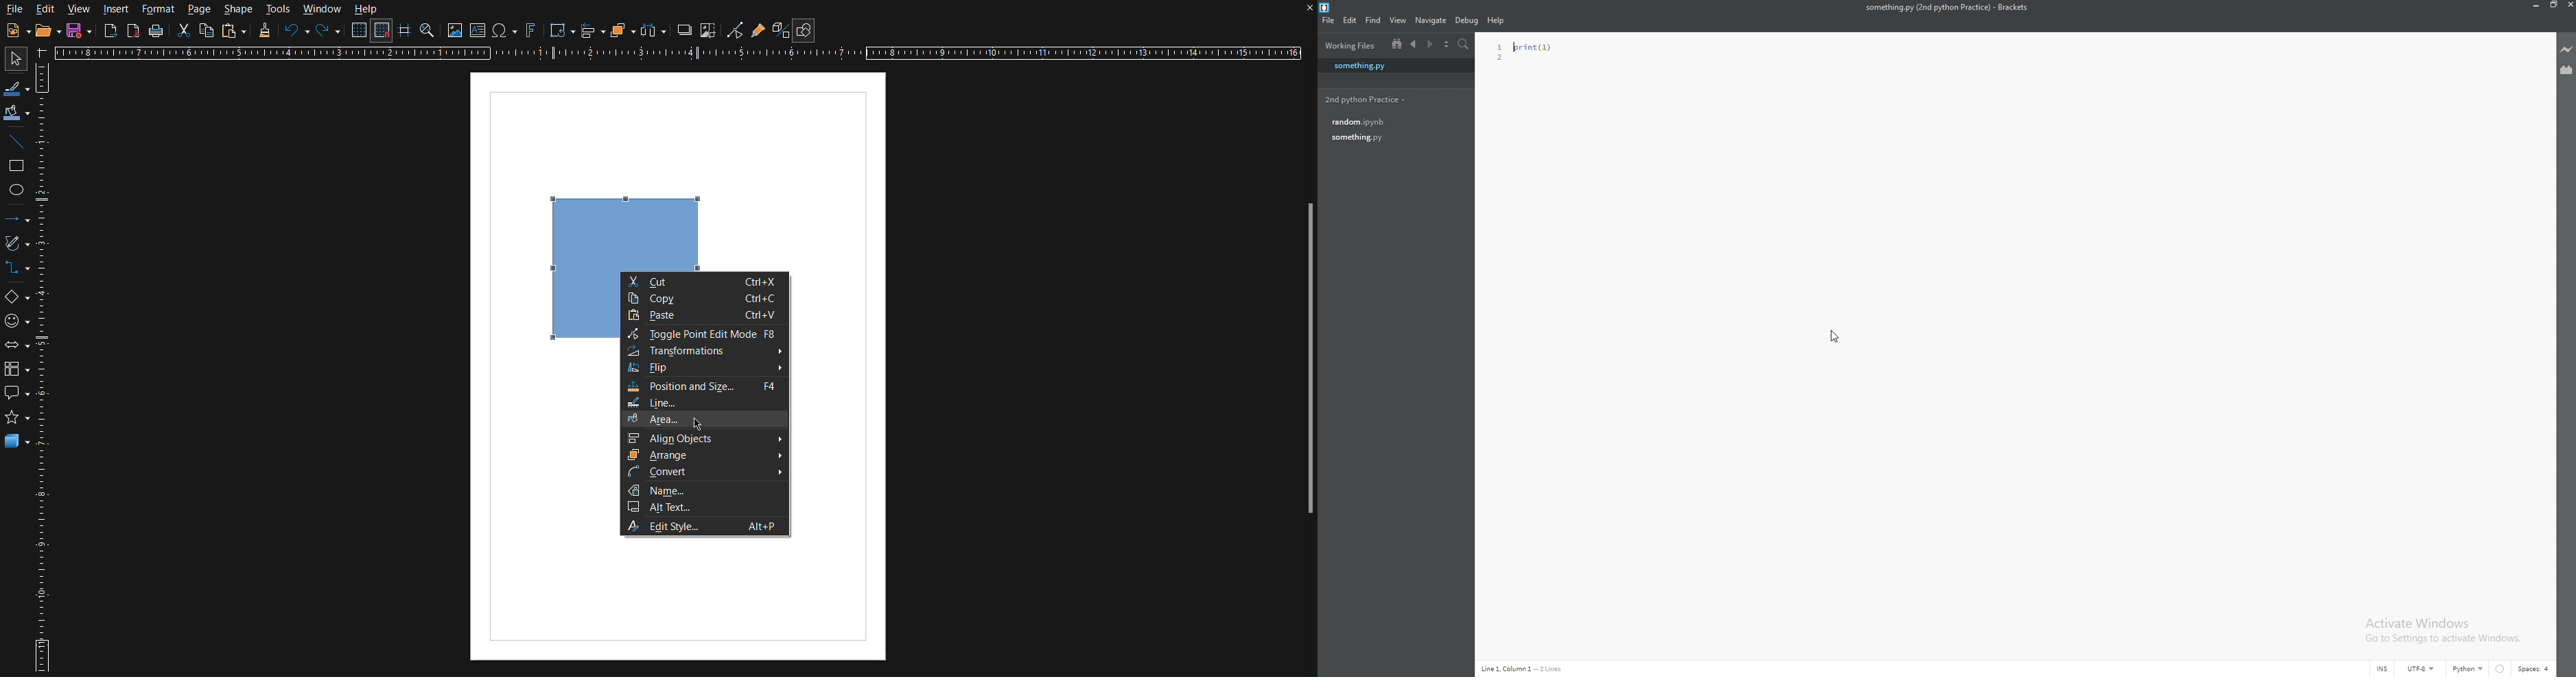 The image size is (2576, 700). What do you see at coordinates (705, 455) in the screenshot?
I see `Arrange` at bounding box center [705, 455].